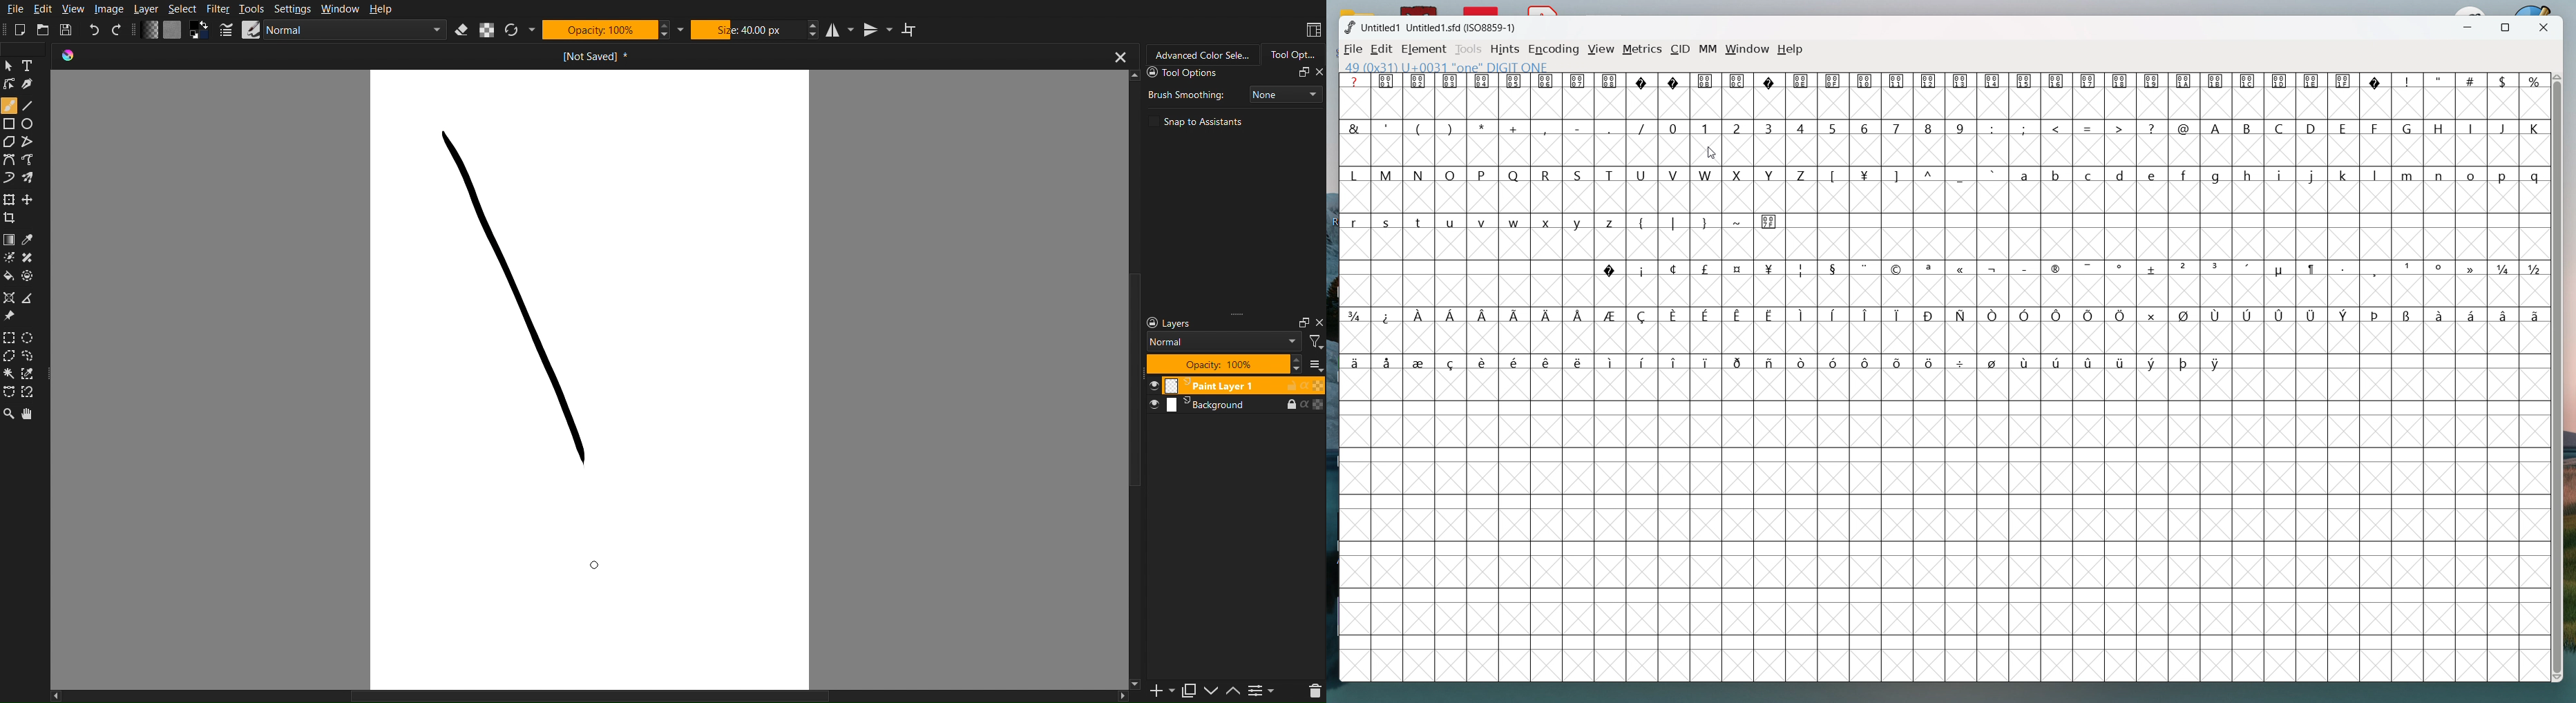 Image resolution: width=2576 pixels, height=728 pixels. What do you see at coordinates (1645, 316) in the screenshot?
I see `symbol` at bounding box center [1645, 316].